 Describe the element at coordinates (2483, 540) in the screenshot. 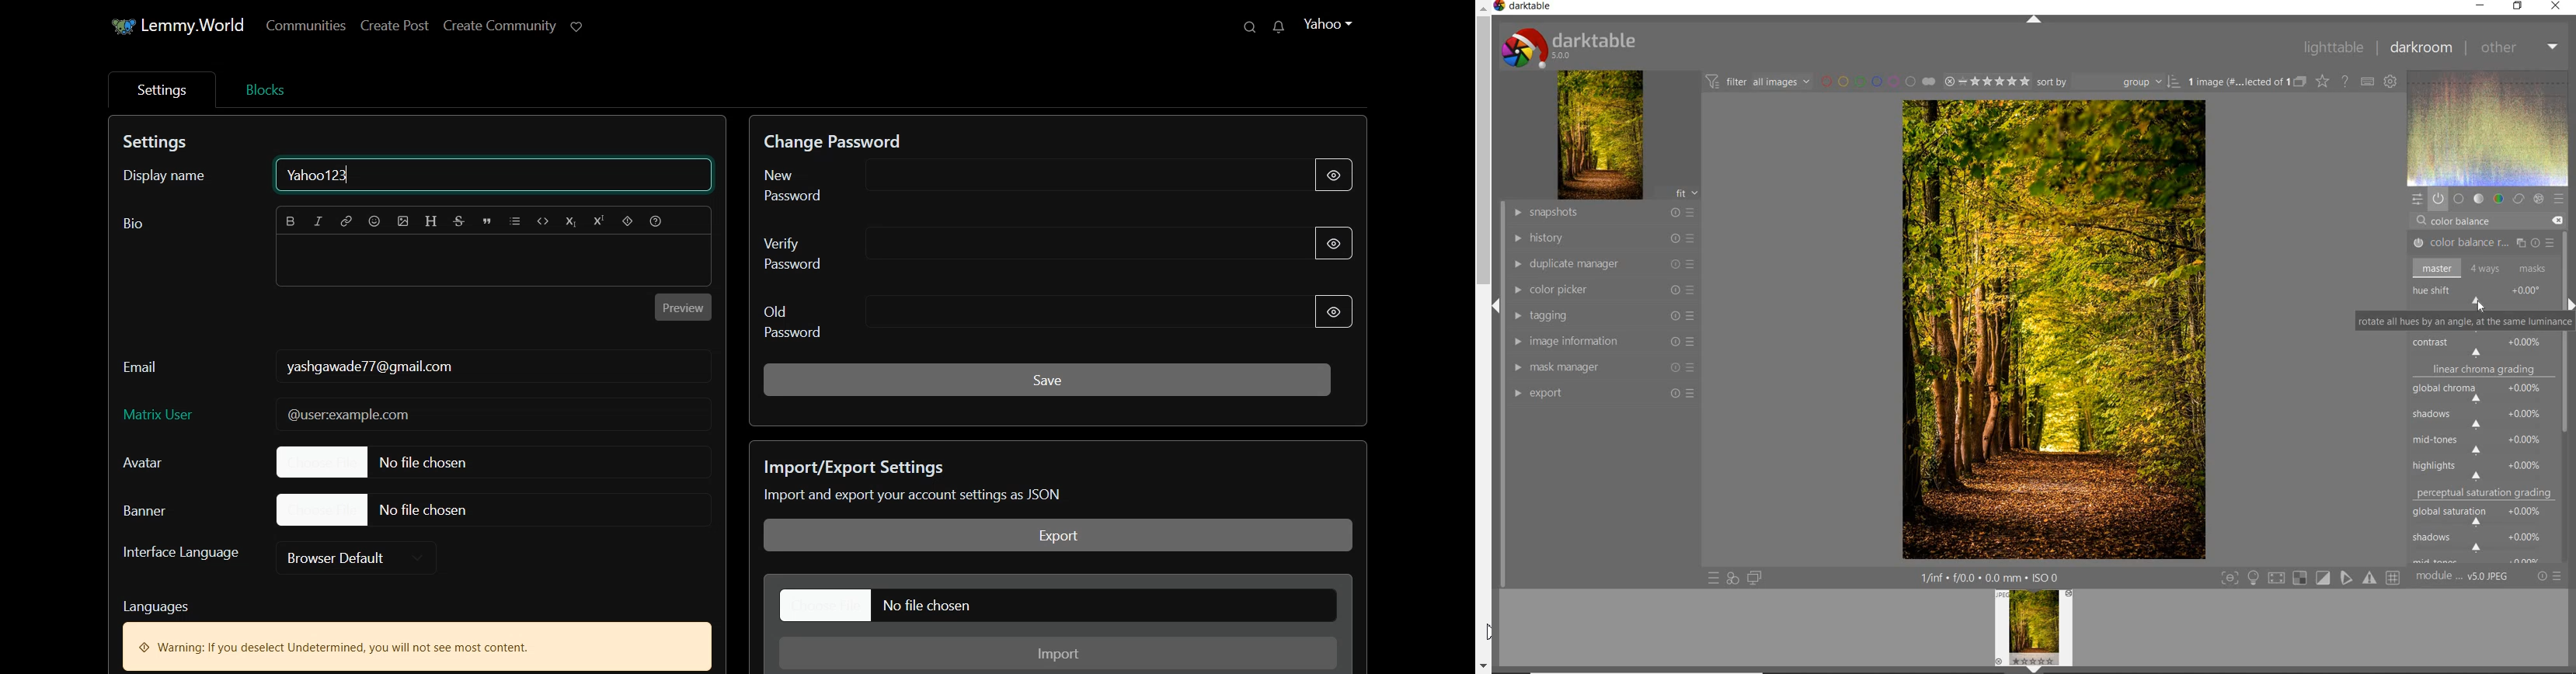

I see `shadows` at that location.